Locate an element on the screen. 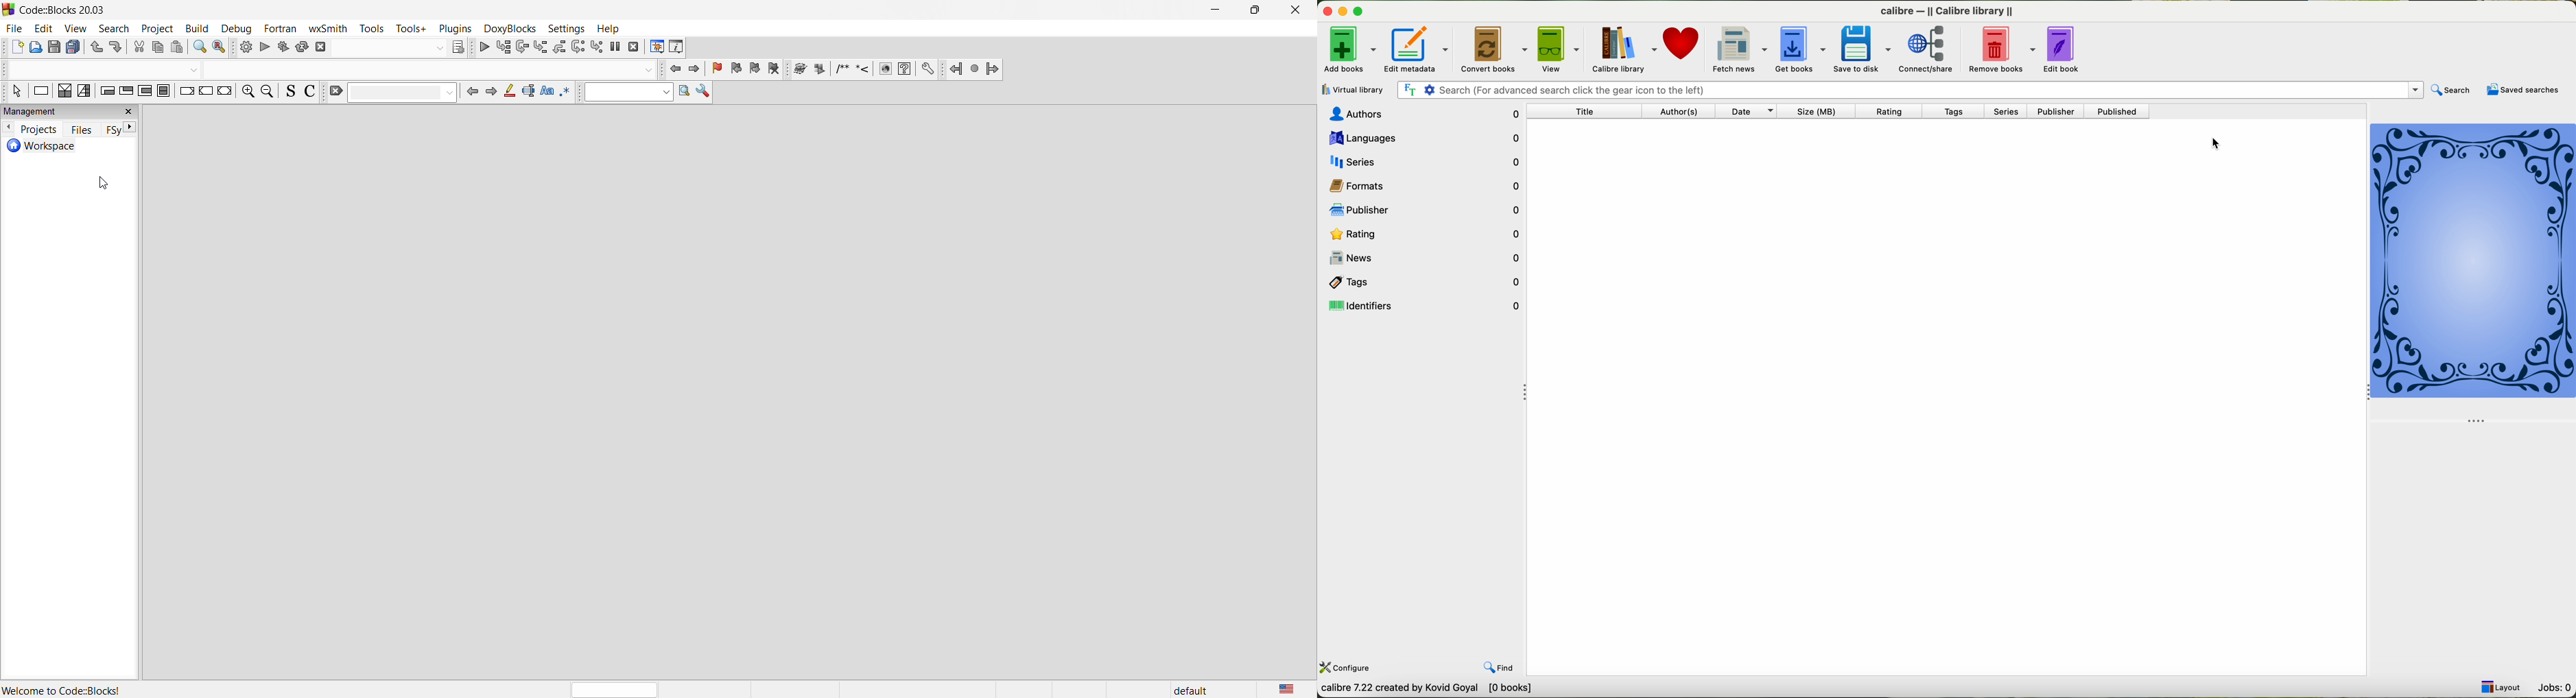  add books is located at coordinates (1348, 49).